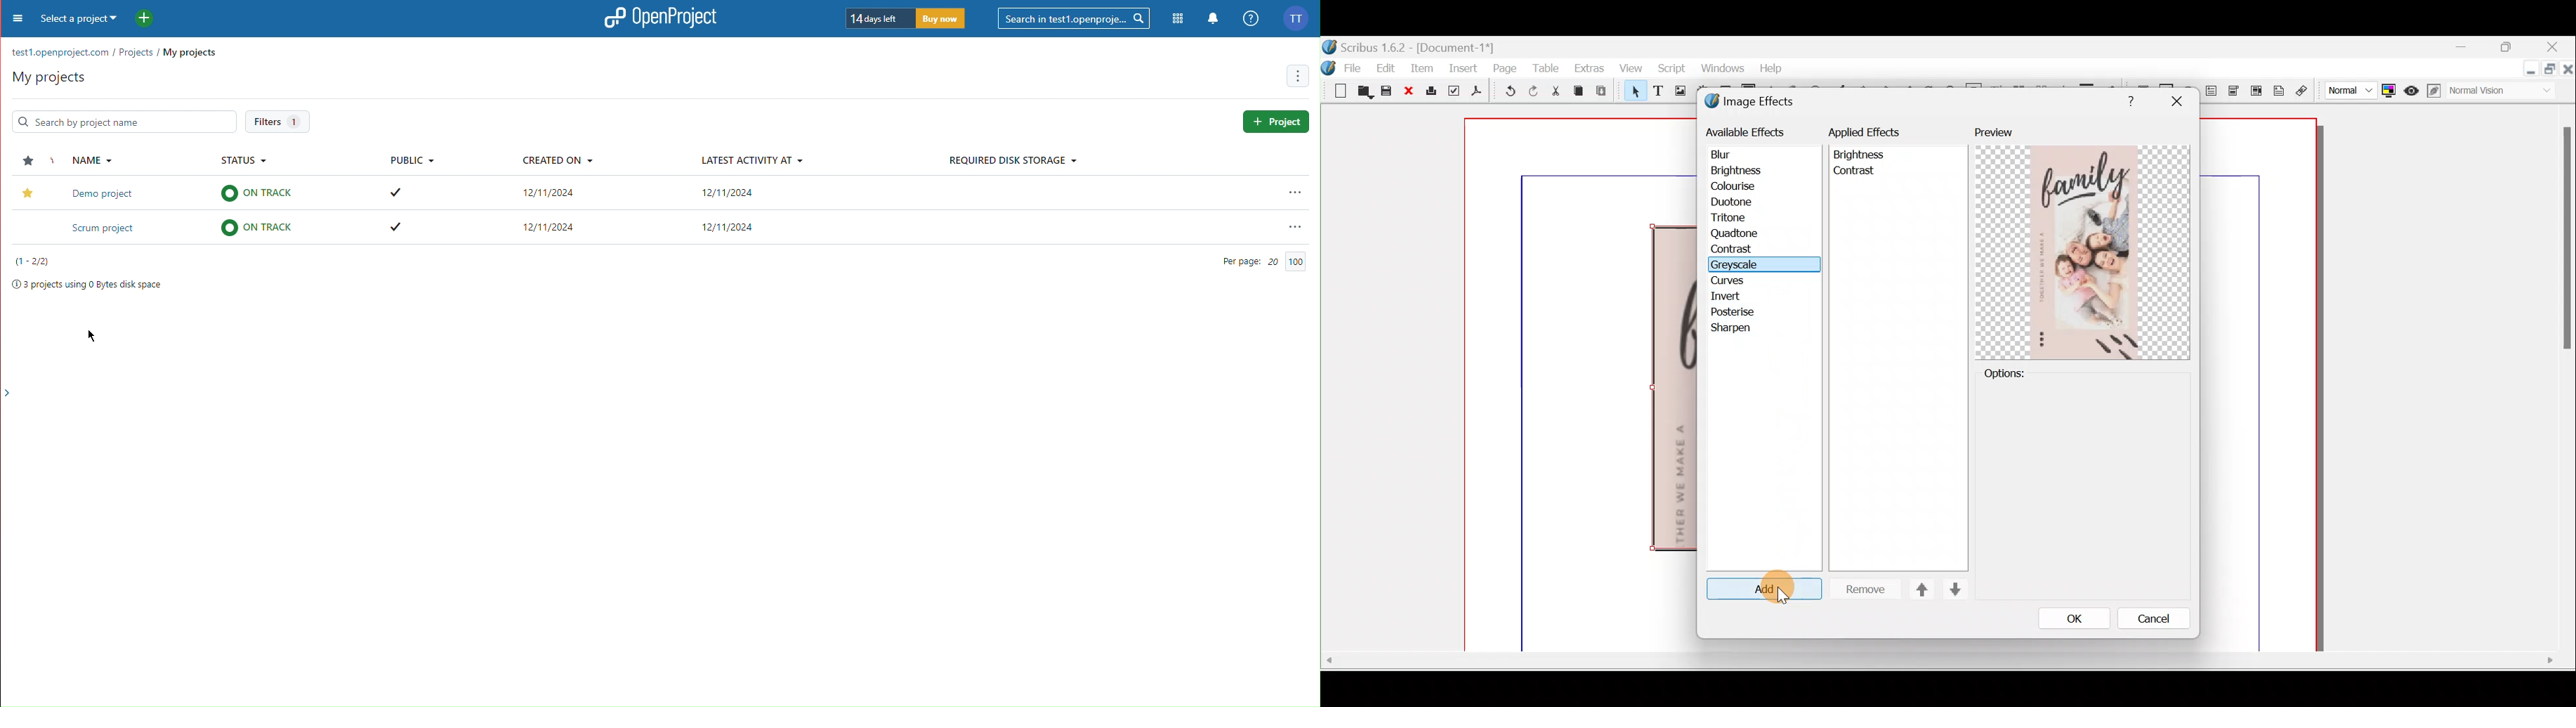  What do you see at coordinates (1676, 69) in the screenshot?
I see `Script ` at bounding box center [1676, 69].